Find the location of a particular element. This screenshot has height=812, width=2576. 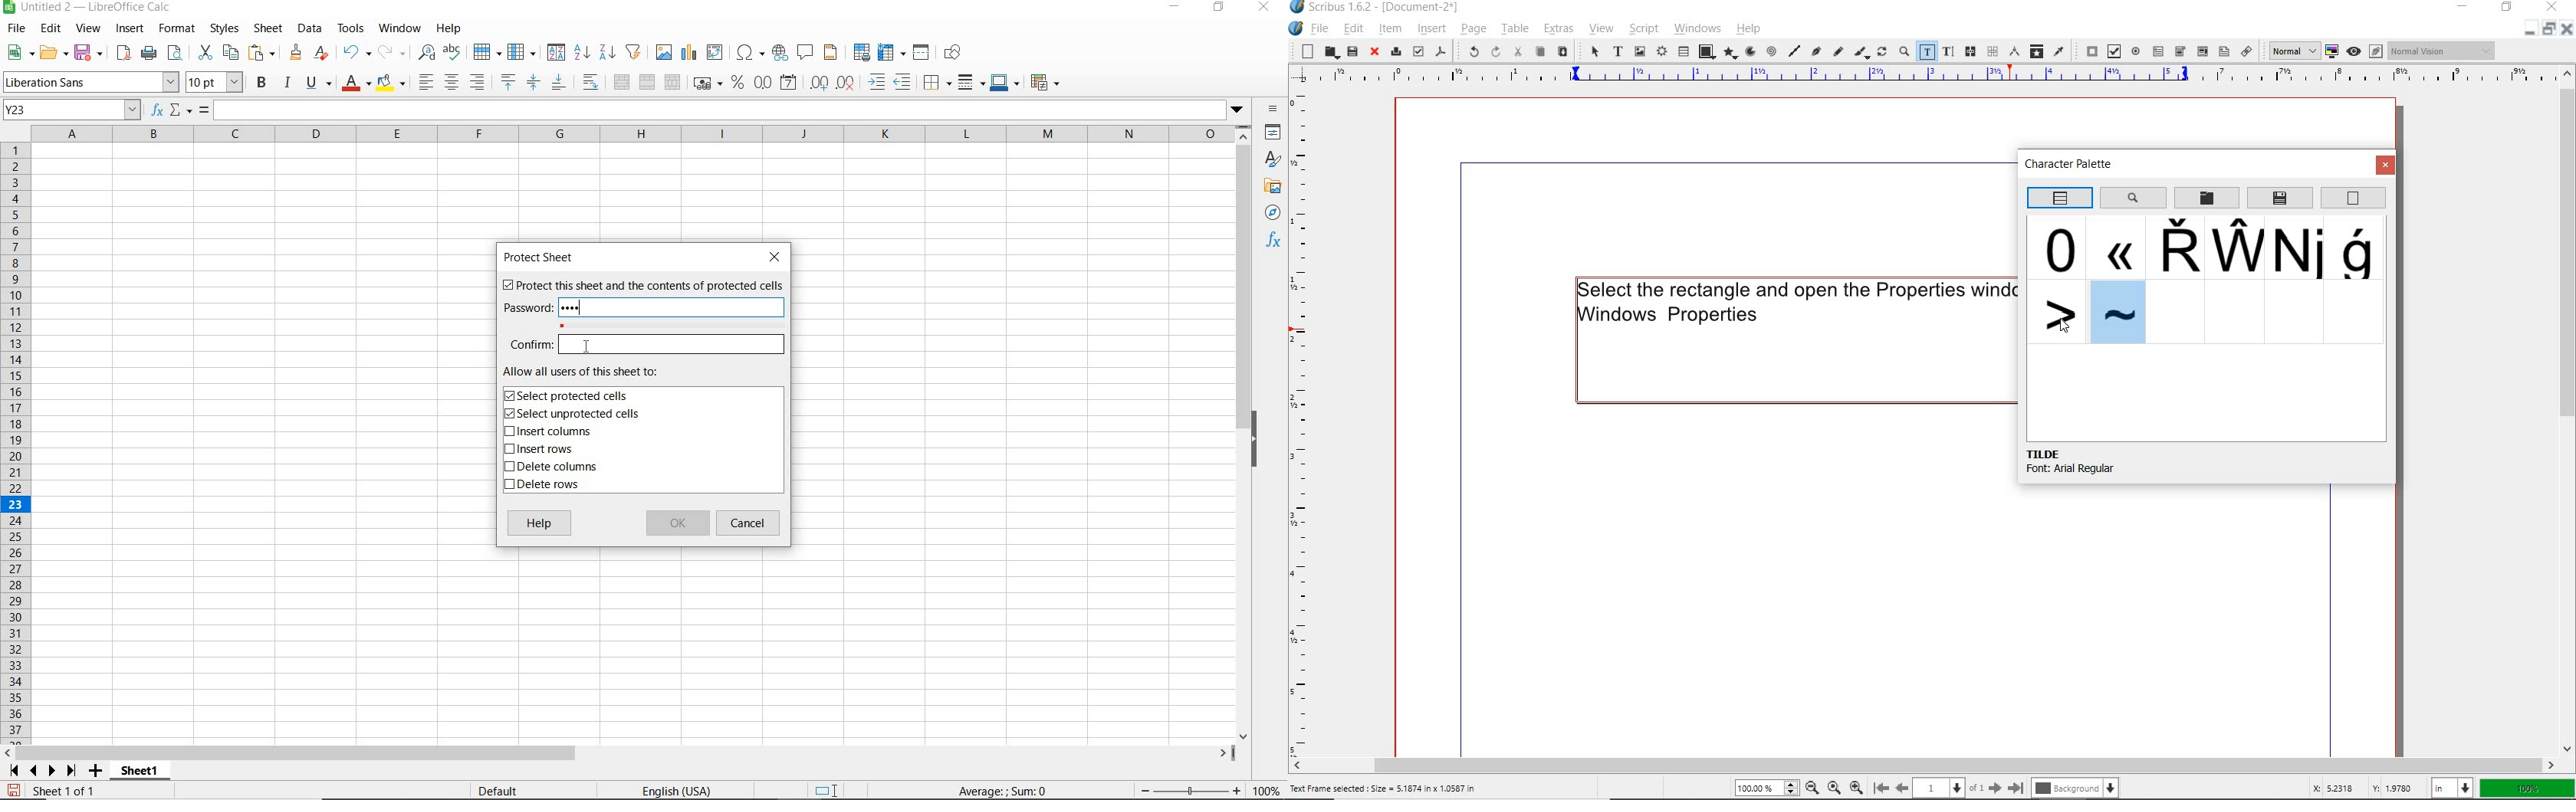

X 22675 Y: 18314 is located at coordinates (2362, 785).